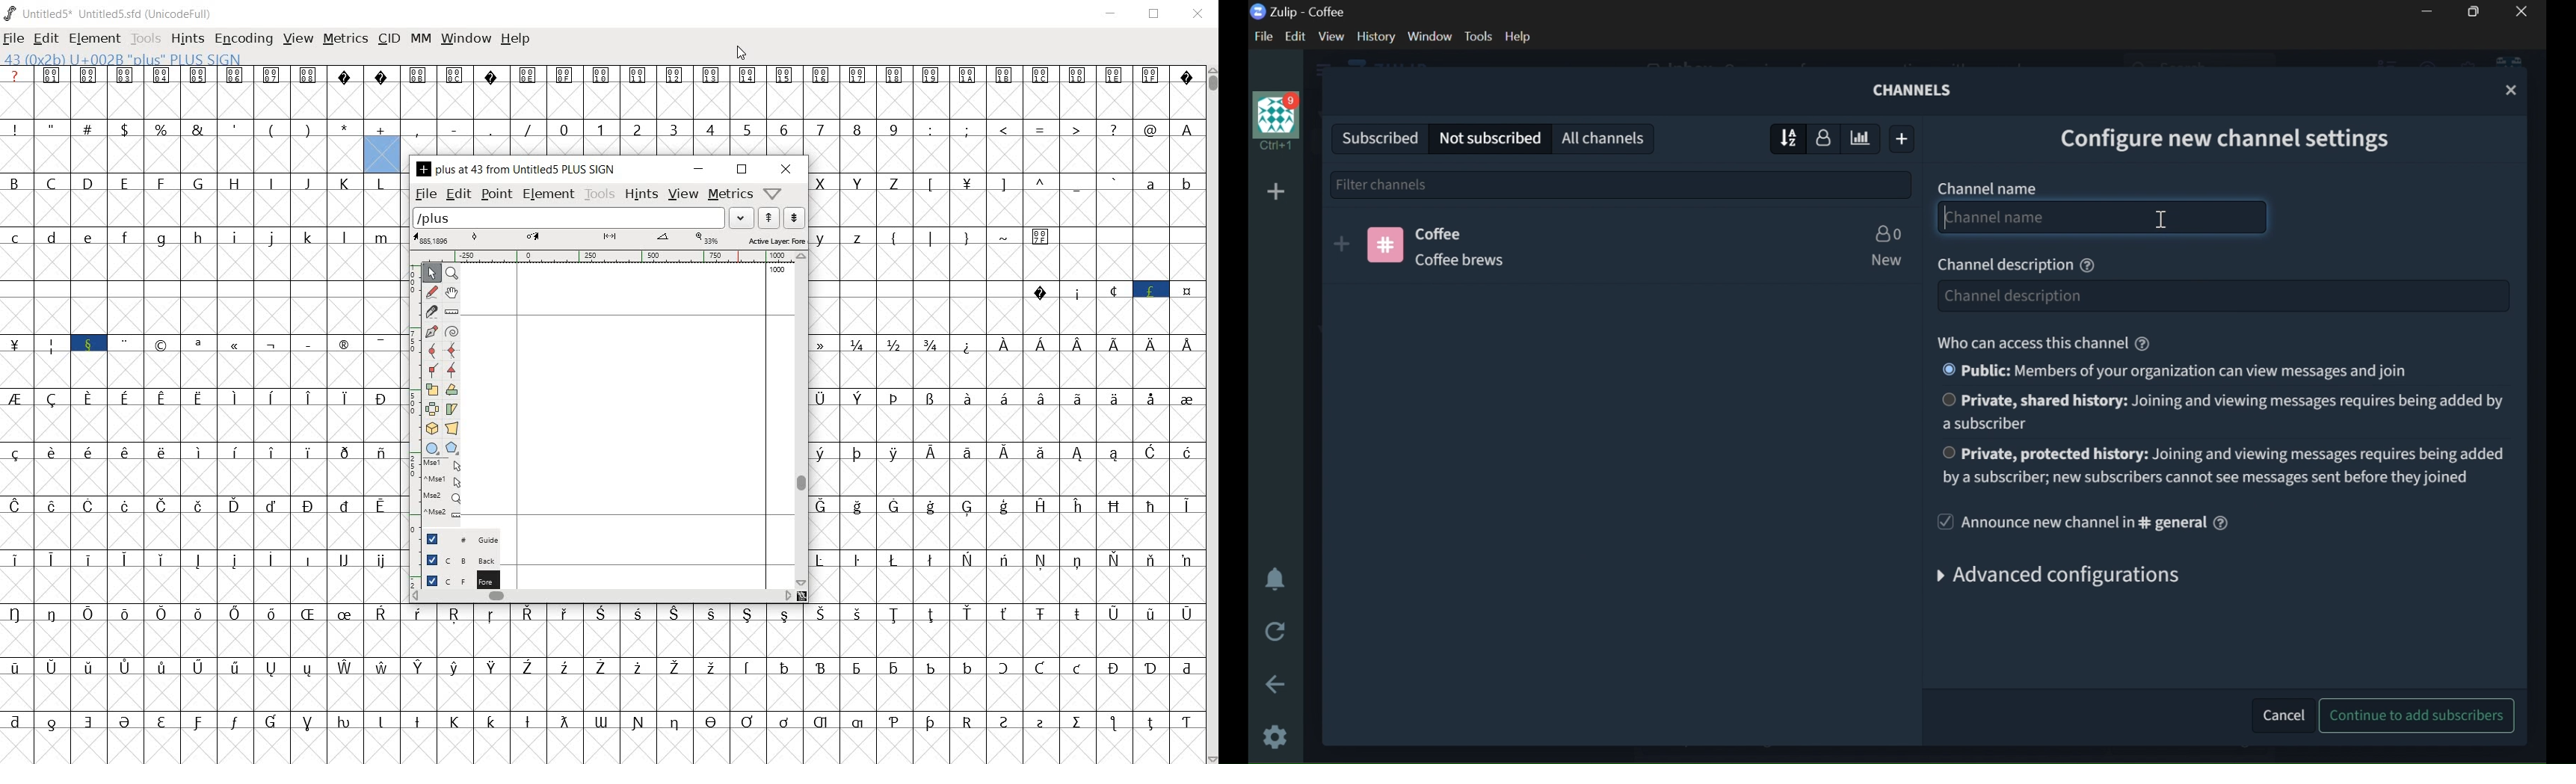 Image resolution: width=2576 pixels, height=784 pixels. What do you see at coordinates (1888, 233) in the screenshot?
I see `NUMBER OF USERS` at bounding box center [1888, 233].